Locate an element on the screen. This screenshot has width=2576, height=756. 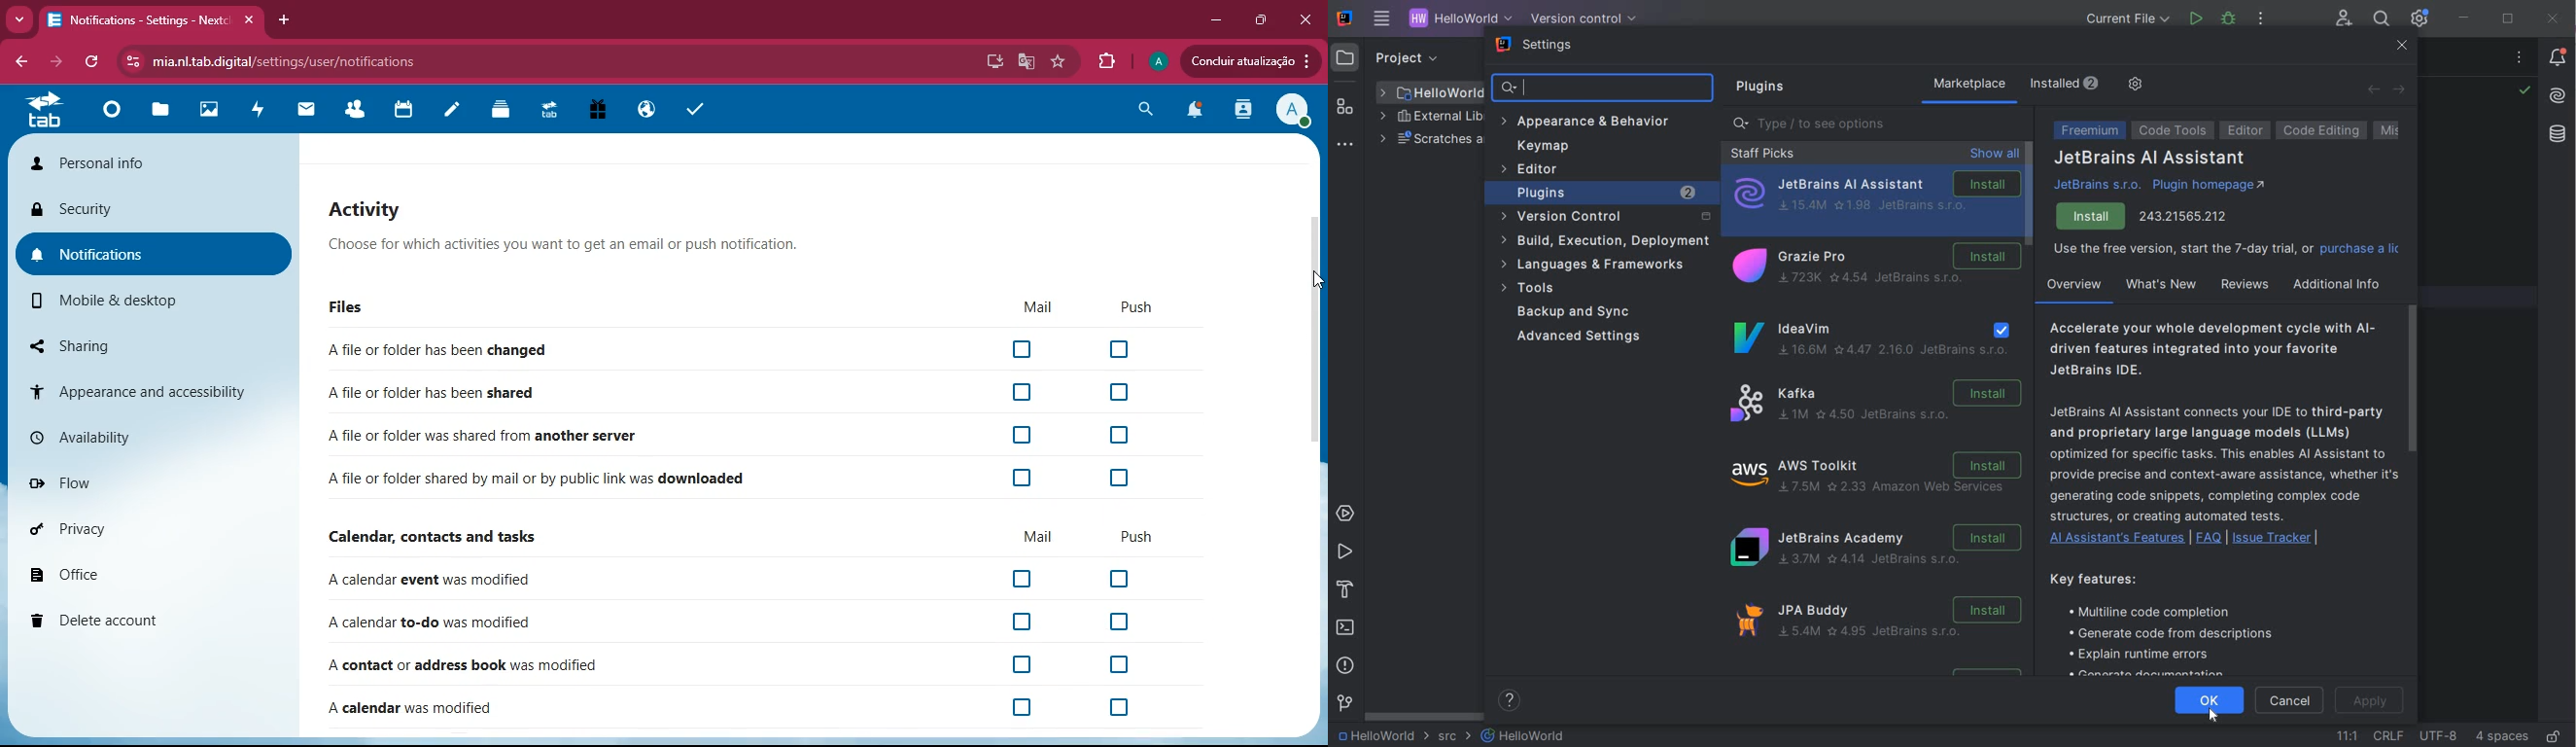
close is located at coordinates (1308, 19).